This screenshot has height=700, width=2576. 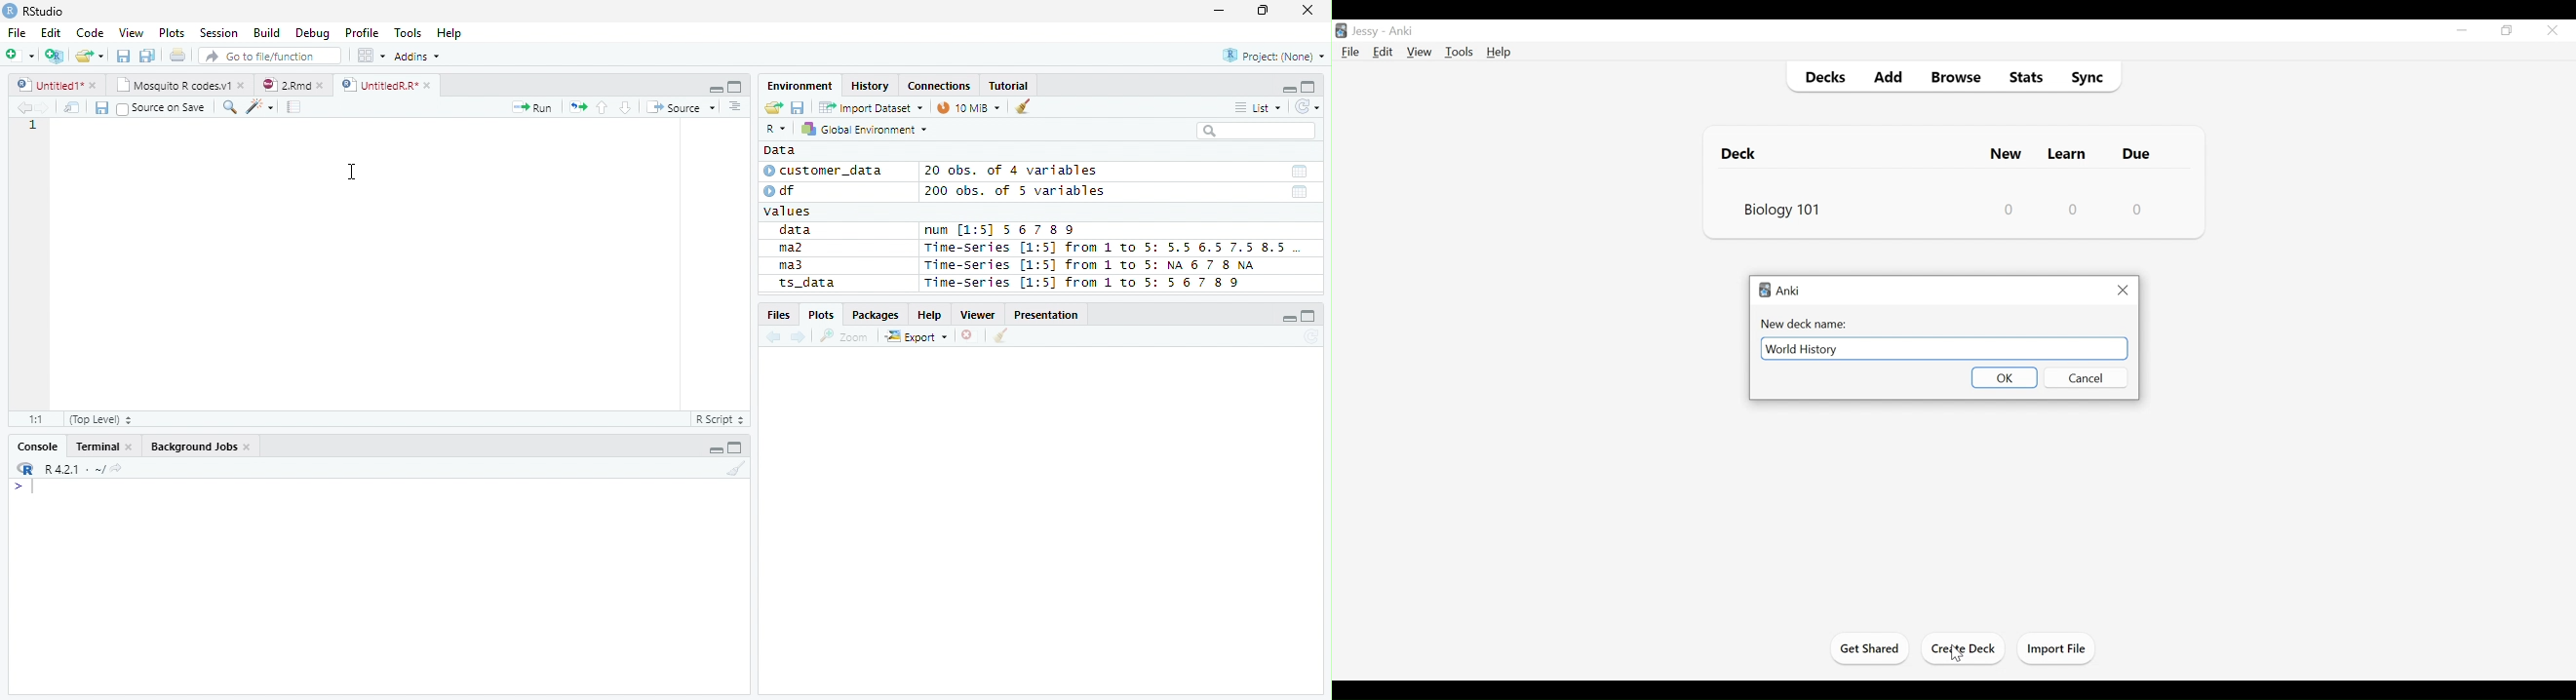 What do you see at coordinates (20, 55) in the screenshot?
I see `New File` at bounding box center [20, 55].